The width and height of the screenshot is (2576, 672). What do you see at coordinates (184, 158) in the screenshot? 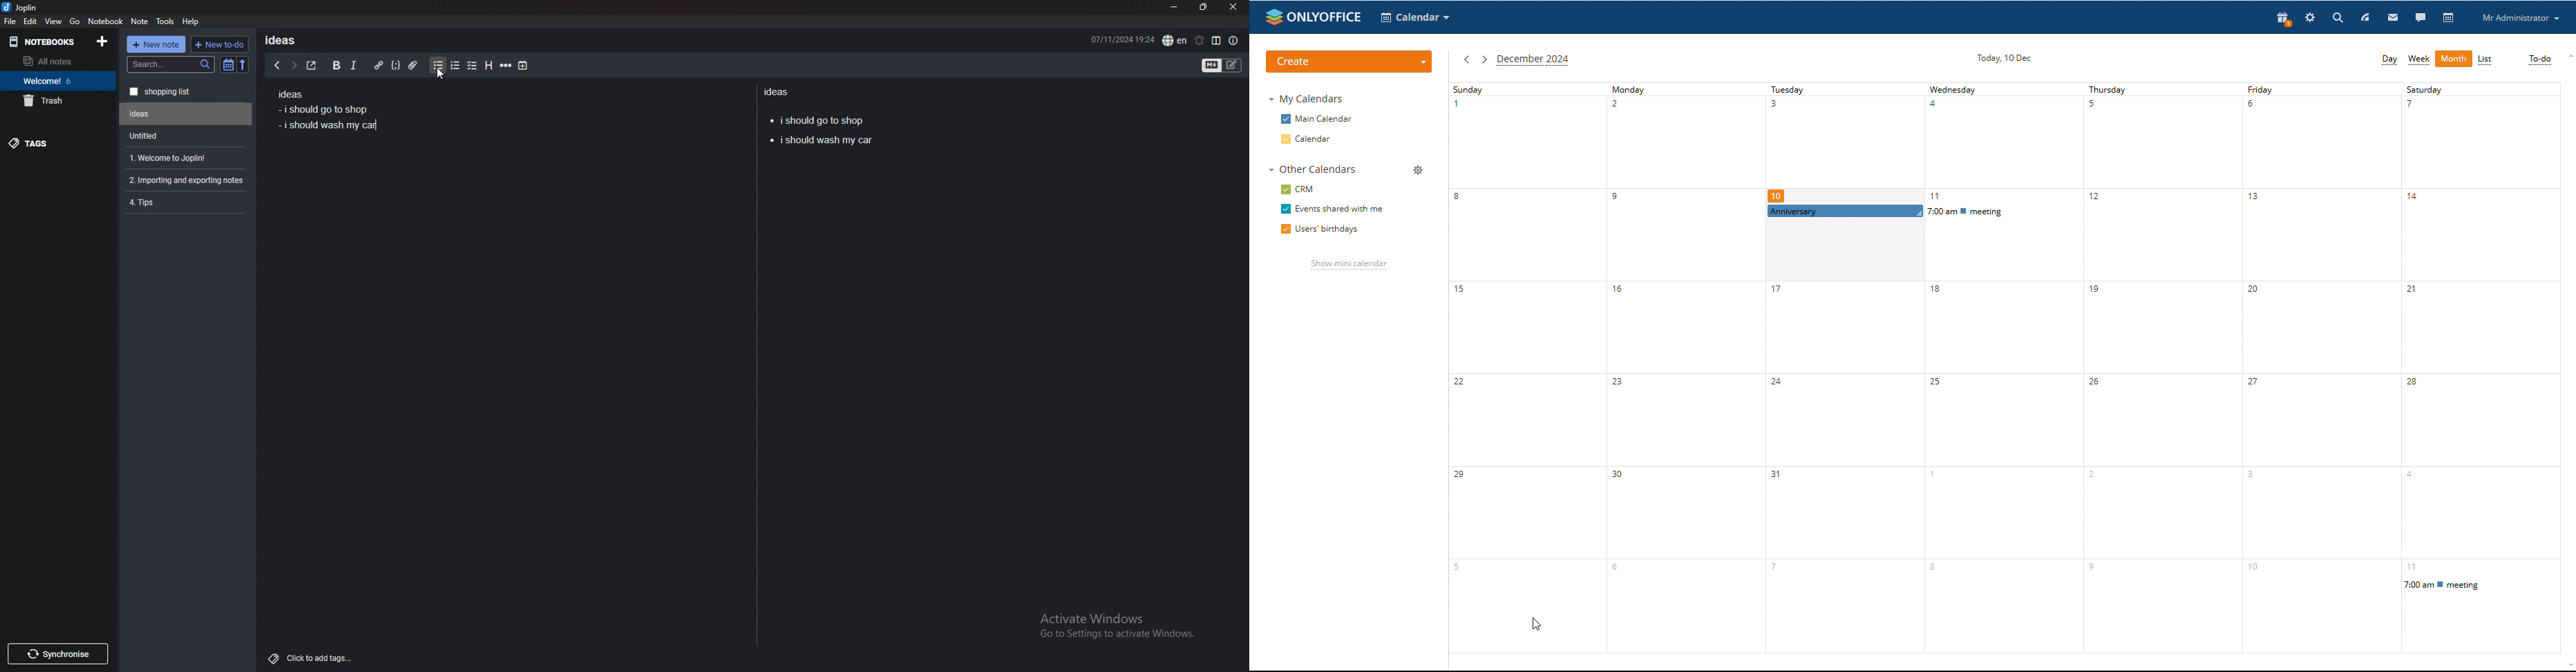
I see `Welcome to Joplin` at bounding box center [184, 158].